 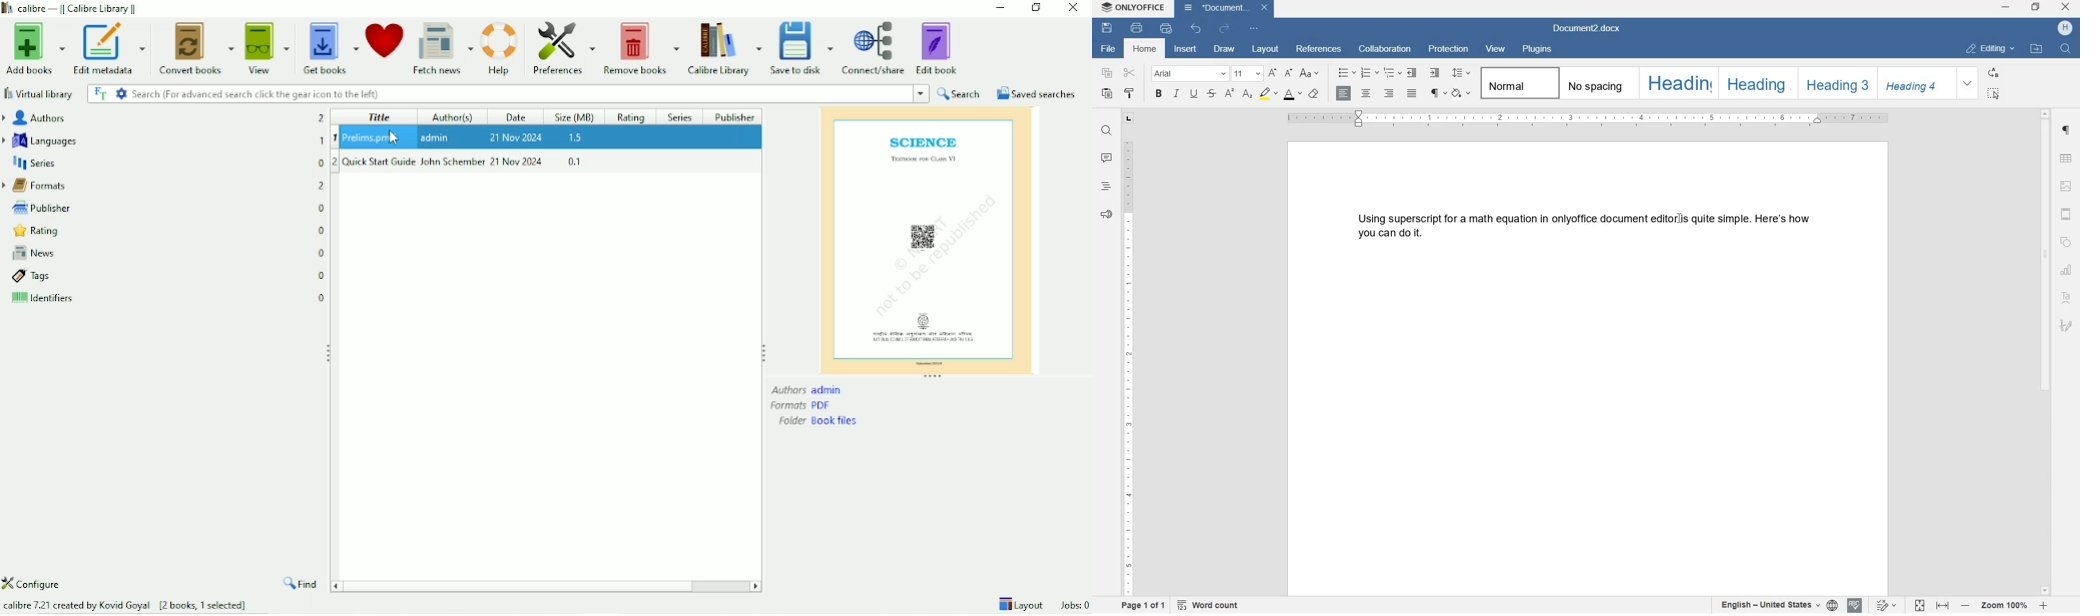 I want to click on EDITING, so click(x=1992, y=49).